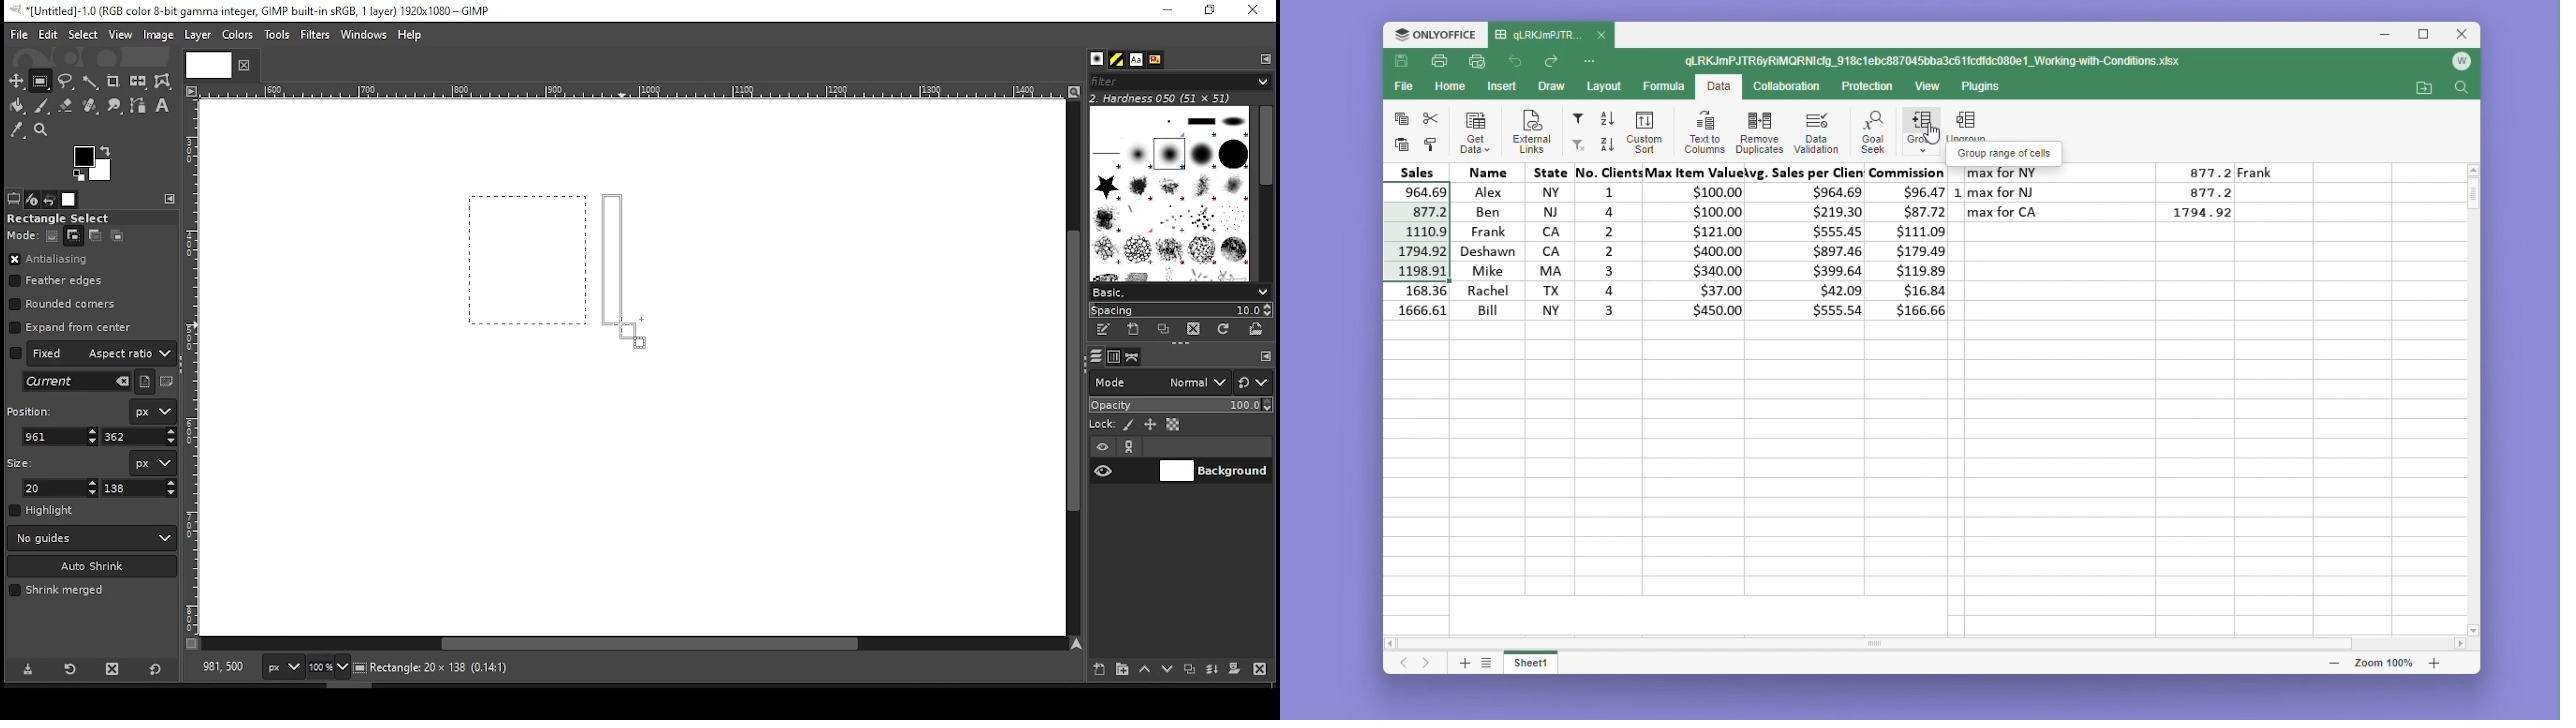 The height and width of the screenshot is (728, 2576). What do you see at coordinates (1196, 330) in the screenshot?
I see `delete brush` at bounding box center [1196, 330].